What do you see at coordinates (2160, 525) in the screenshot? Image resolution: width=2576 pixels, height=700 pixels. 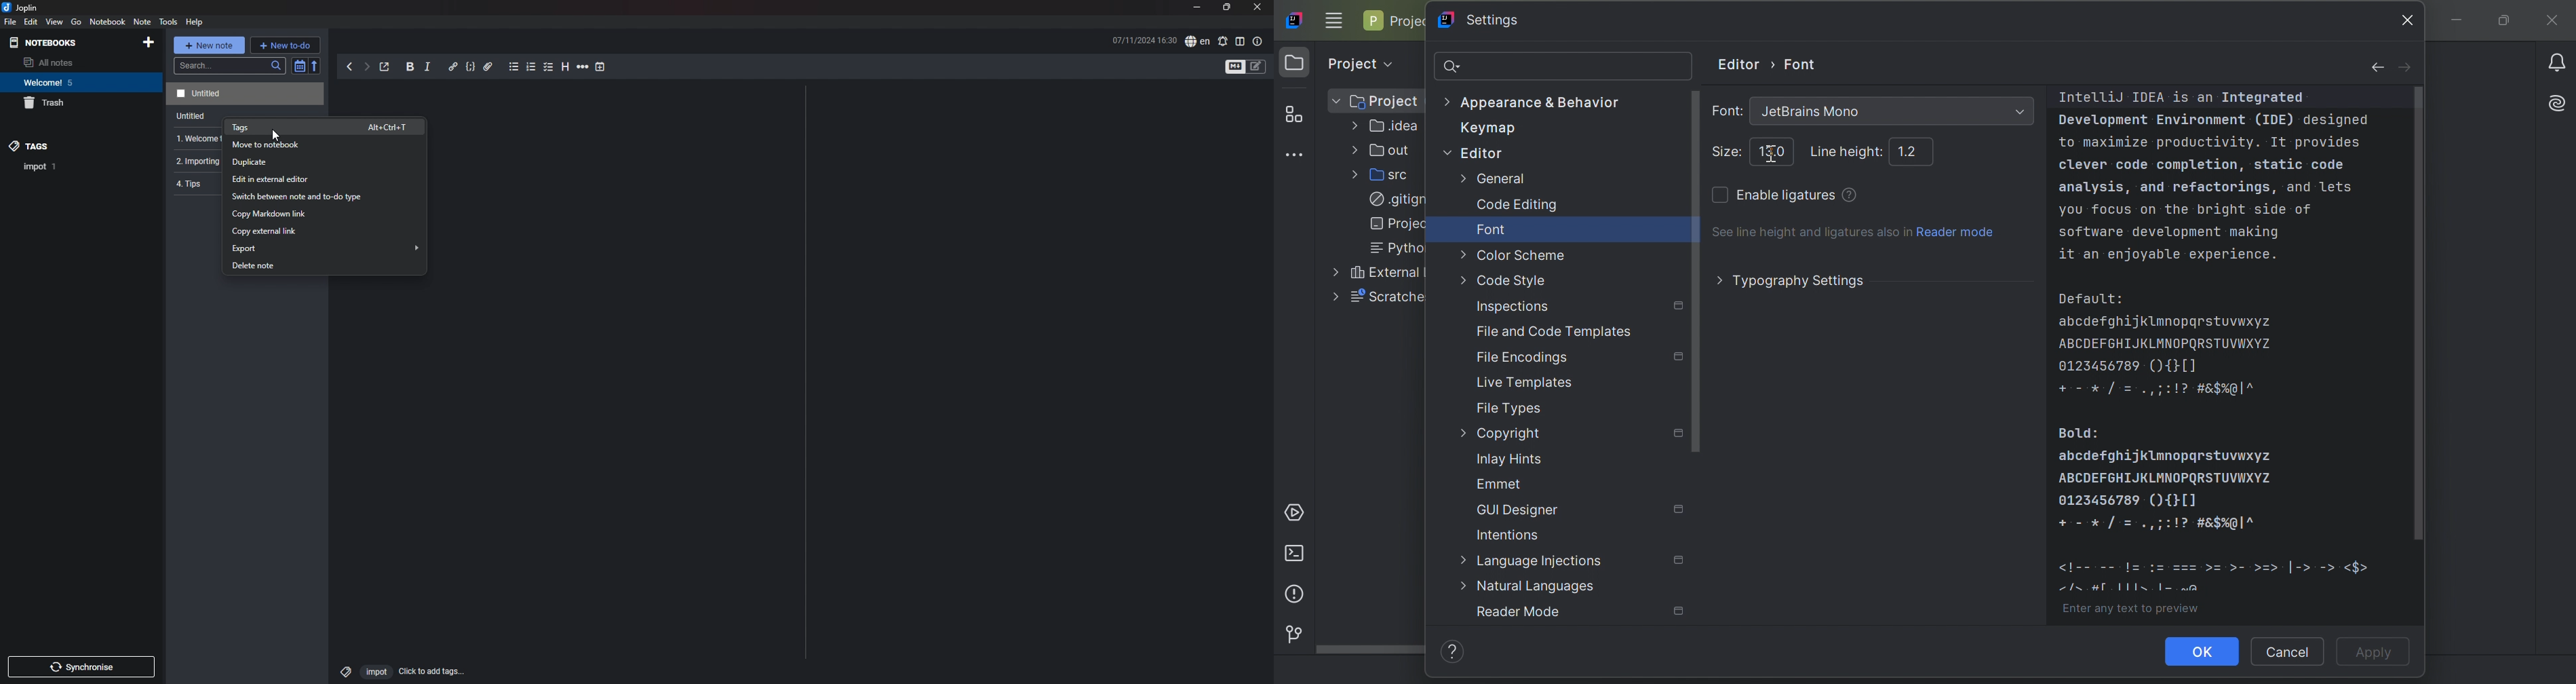 I see `icons` at bounding box center [2160, 525].